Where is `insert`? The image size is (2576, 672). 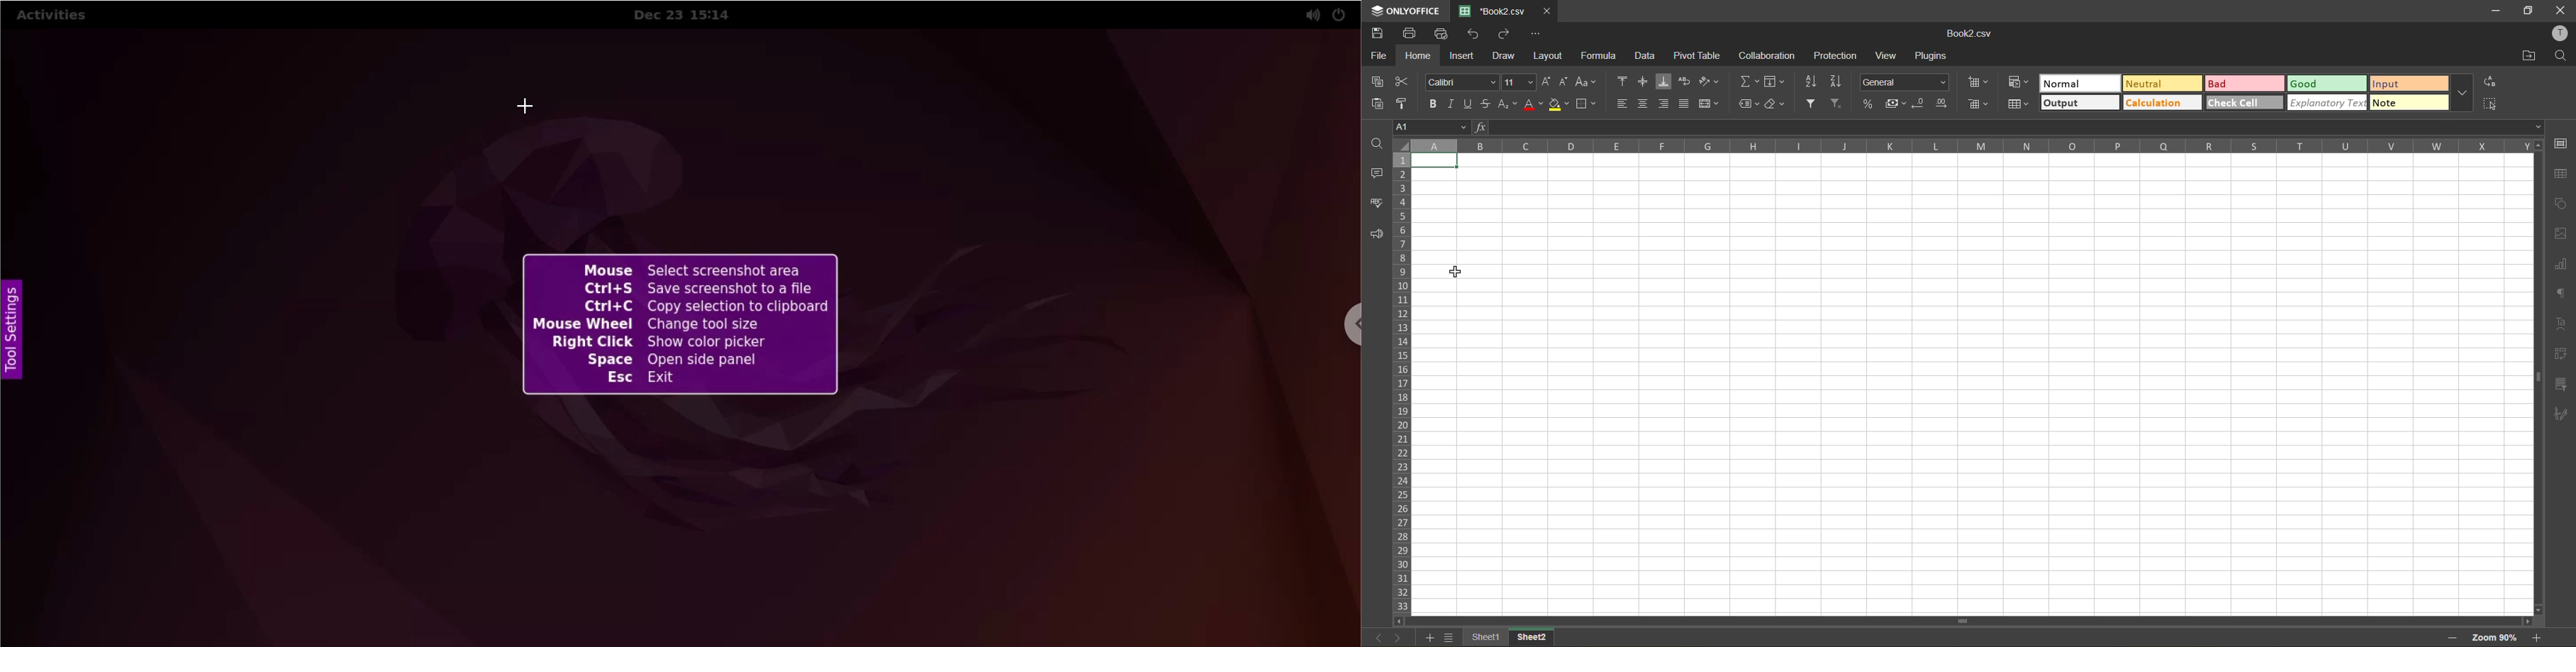
insert is located at coordinates (1463, 58).